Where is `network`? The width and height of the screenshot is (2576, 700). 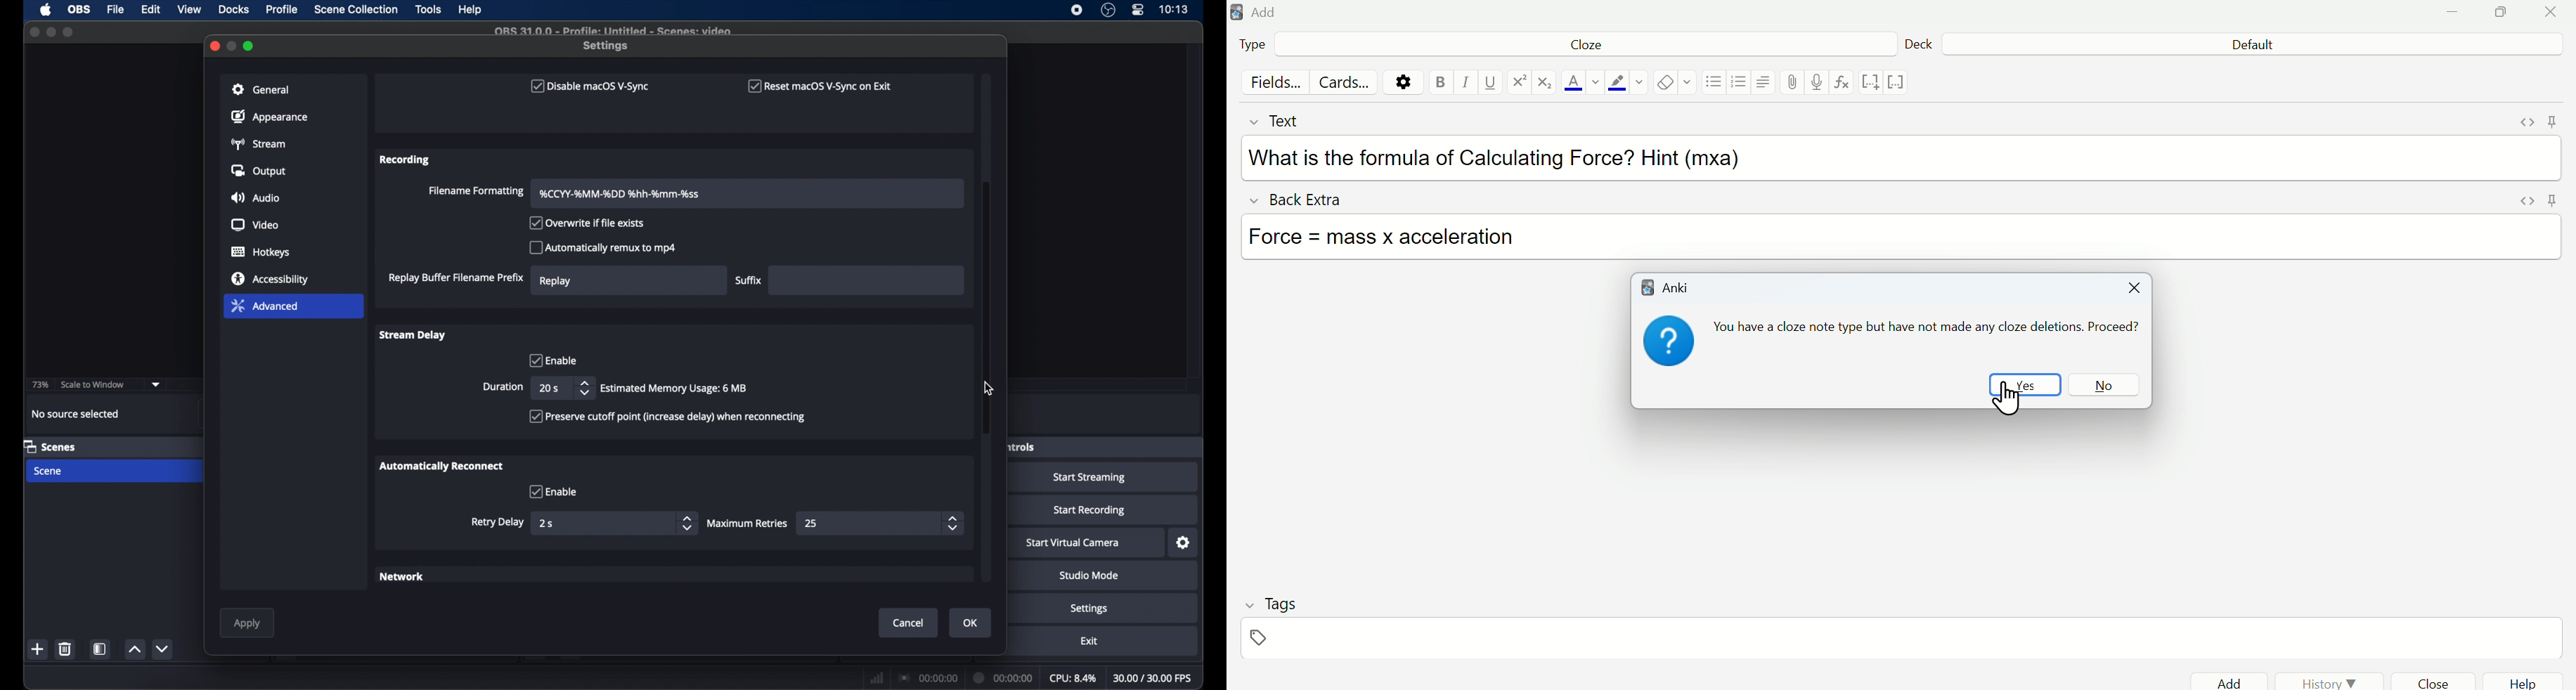
network is located at coordinates (403, 578).